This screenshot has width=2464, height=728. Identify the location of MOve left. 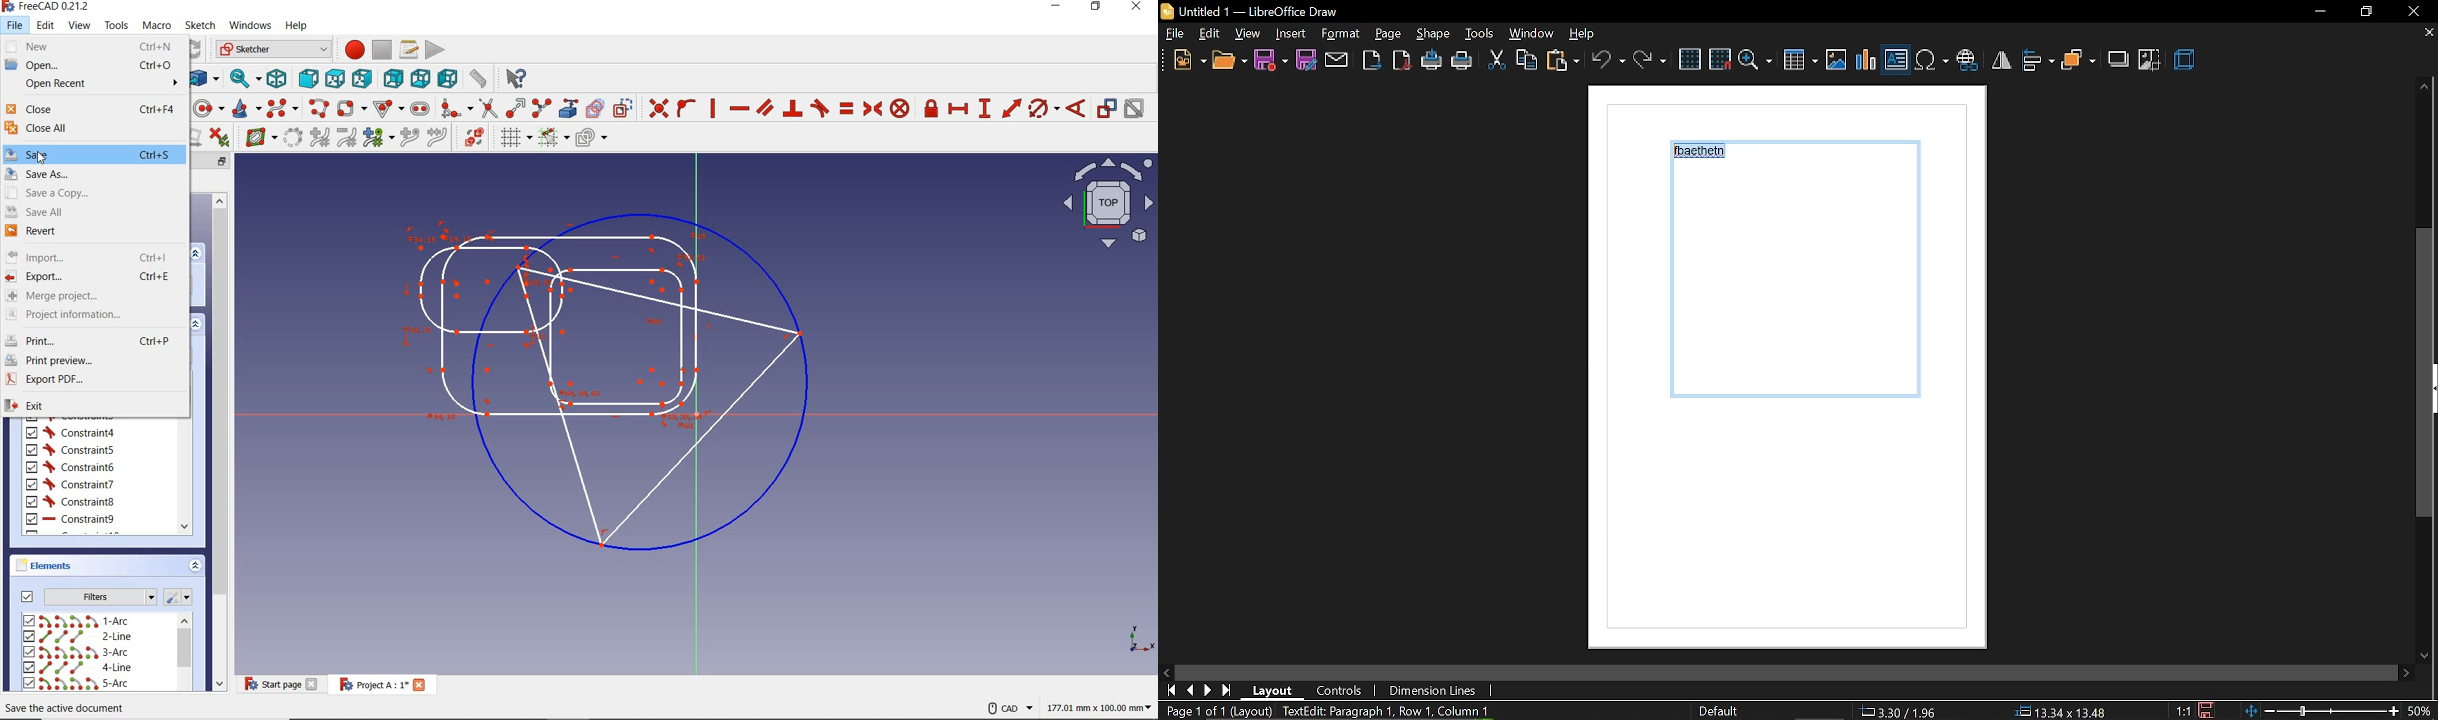
(1166, 671).